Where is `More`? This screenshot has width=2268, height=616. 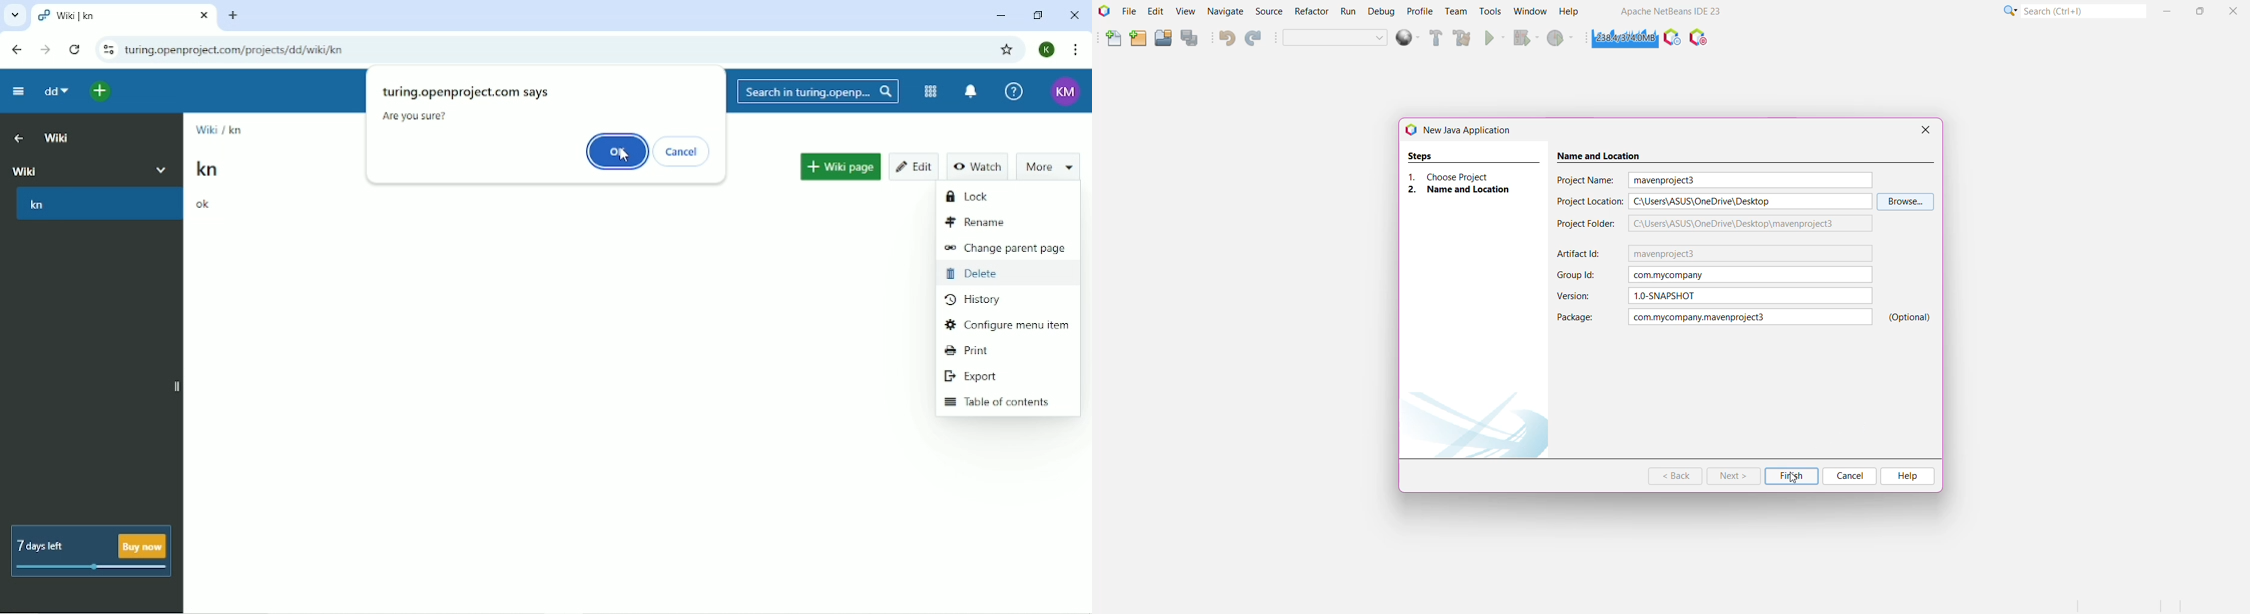 More is located at coordinates (1044, 165).